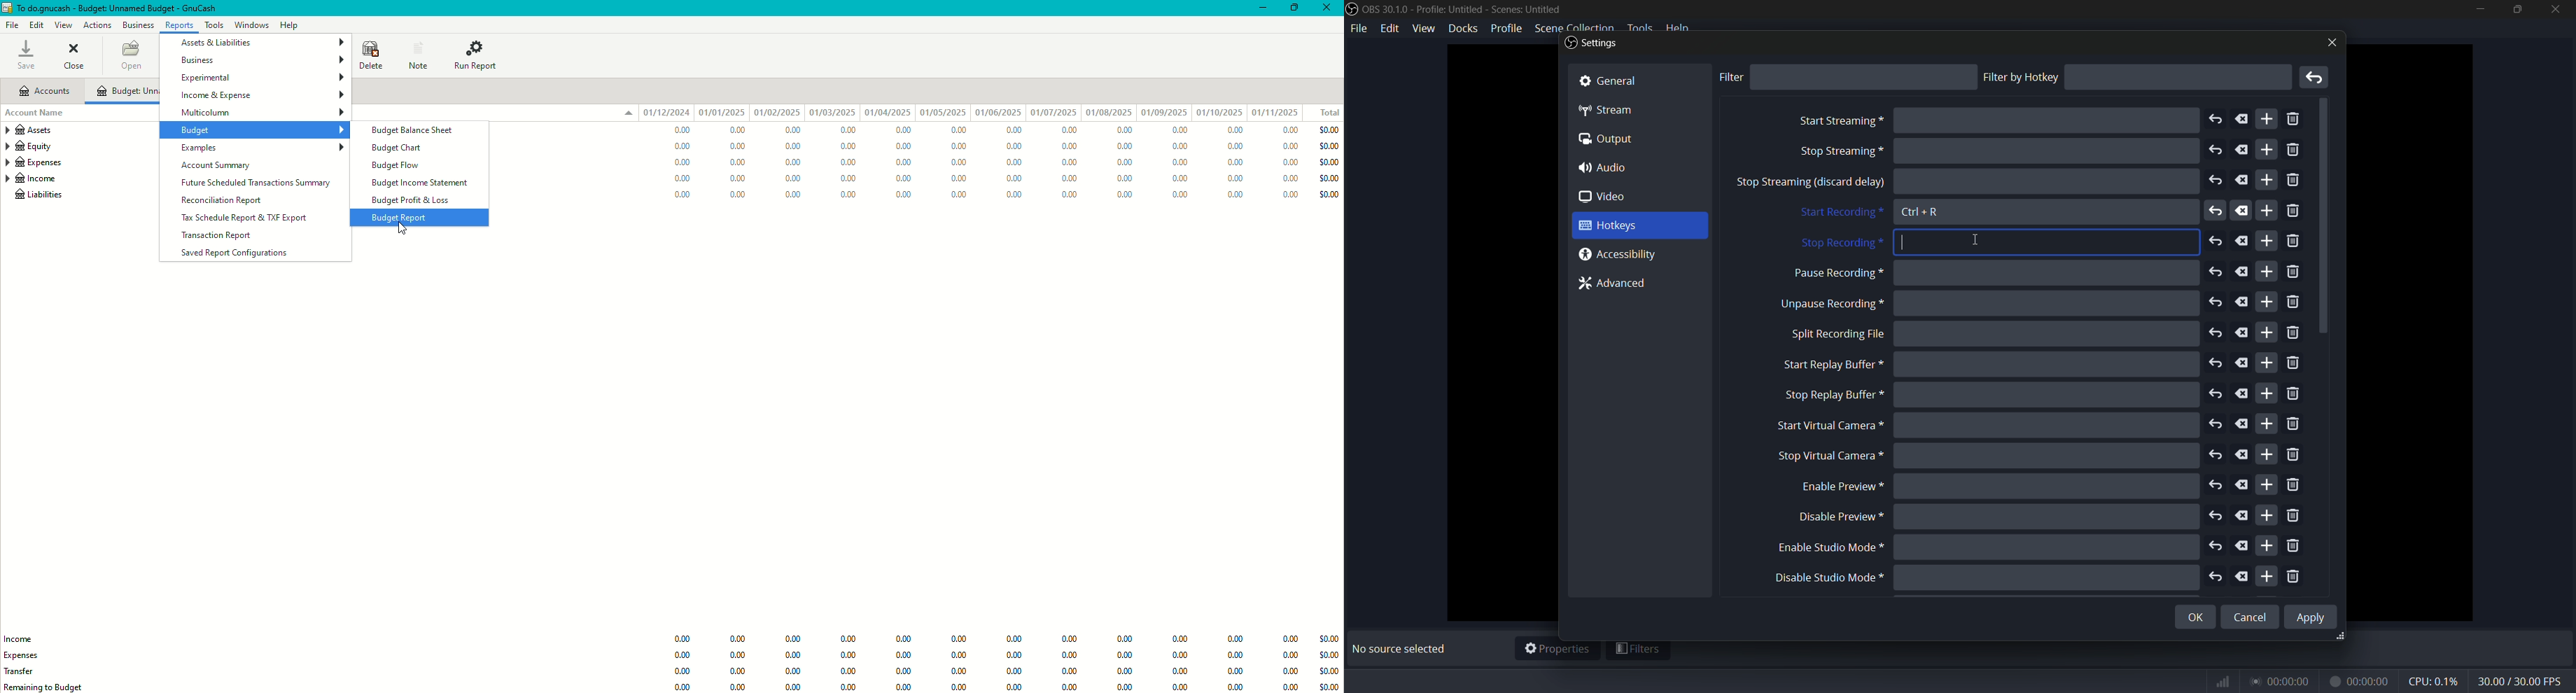 Image resolution: width=2576 pixels, height=700 pixels. What do you see at coordinates (1329, 130) in the screenshot?
I see `$0.00` at bounding box center [1329, 130].